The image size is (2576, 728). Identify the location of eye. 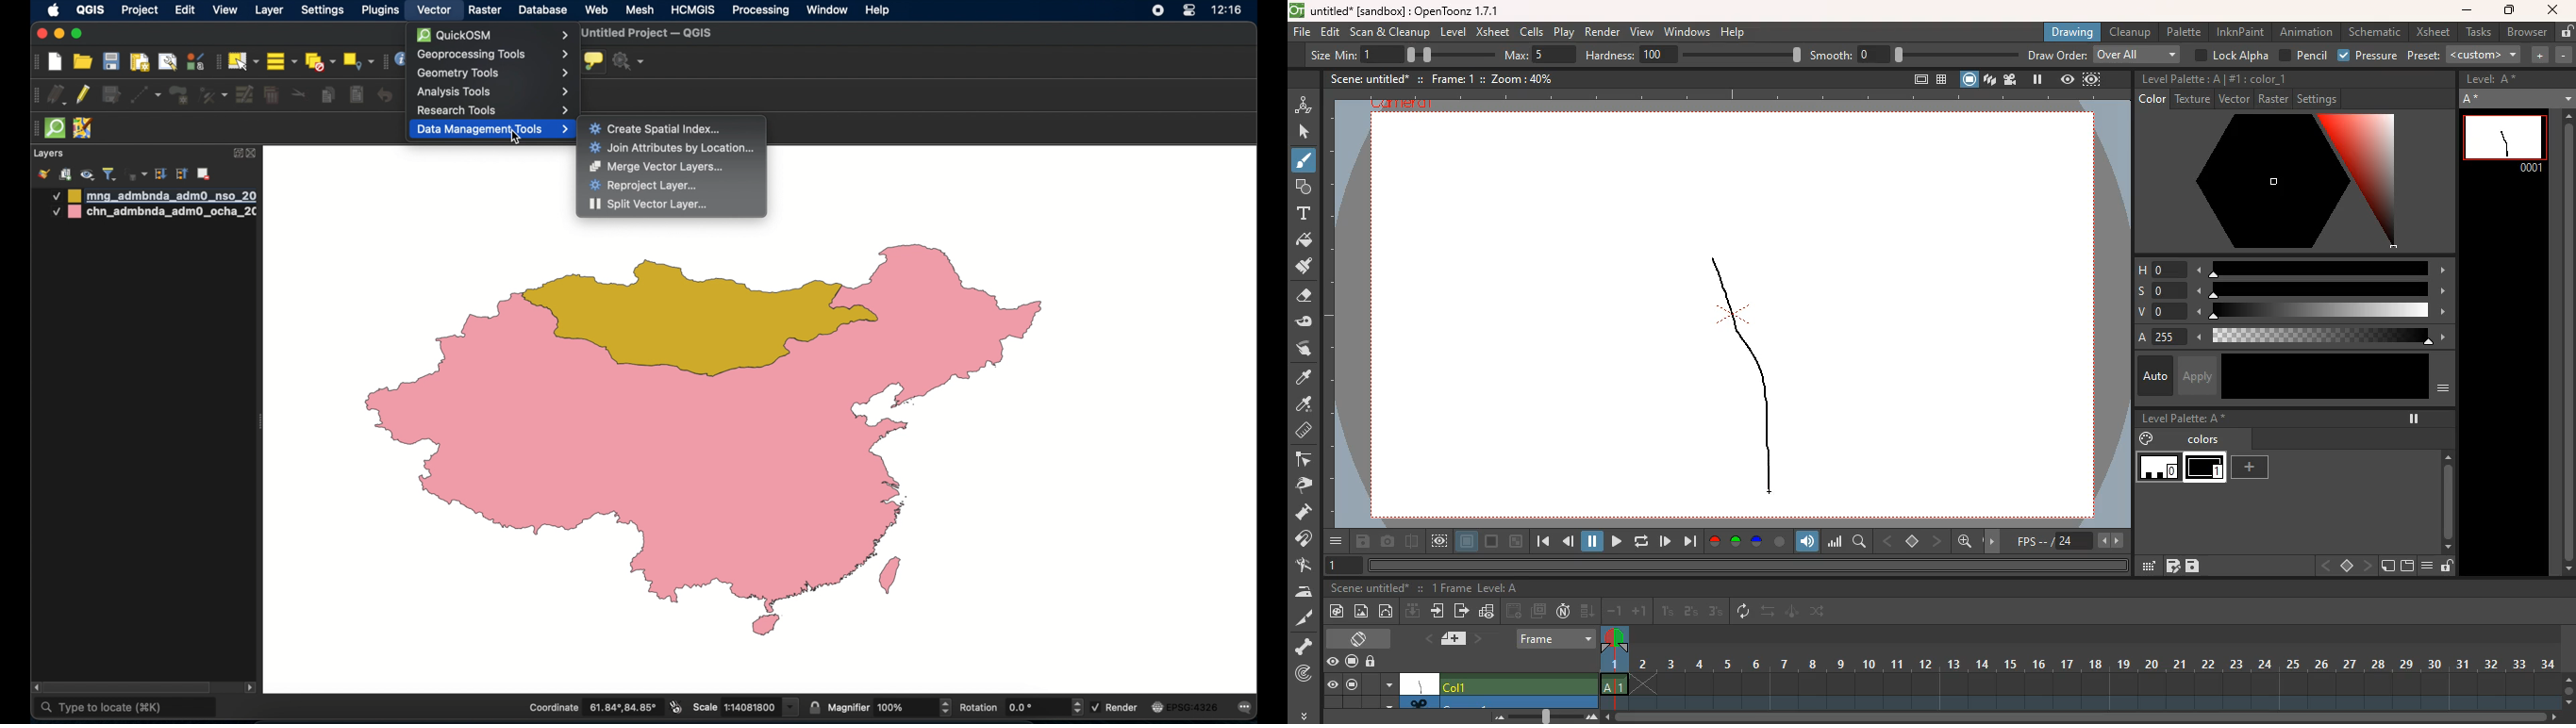
(1334, 663).